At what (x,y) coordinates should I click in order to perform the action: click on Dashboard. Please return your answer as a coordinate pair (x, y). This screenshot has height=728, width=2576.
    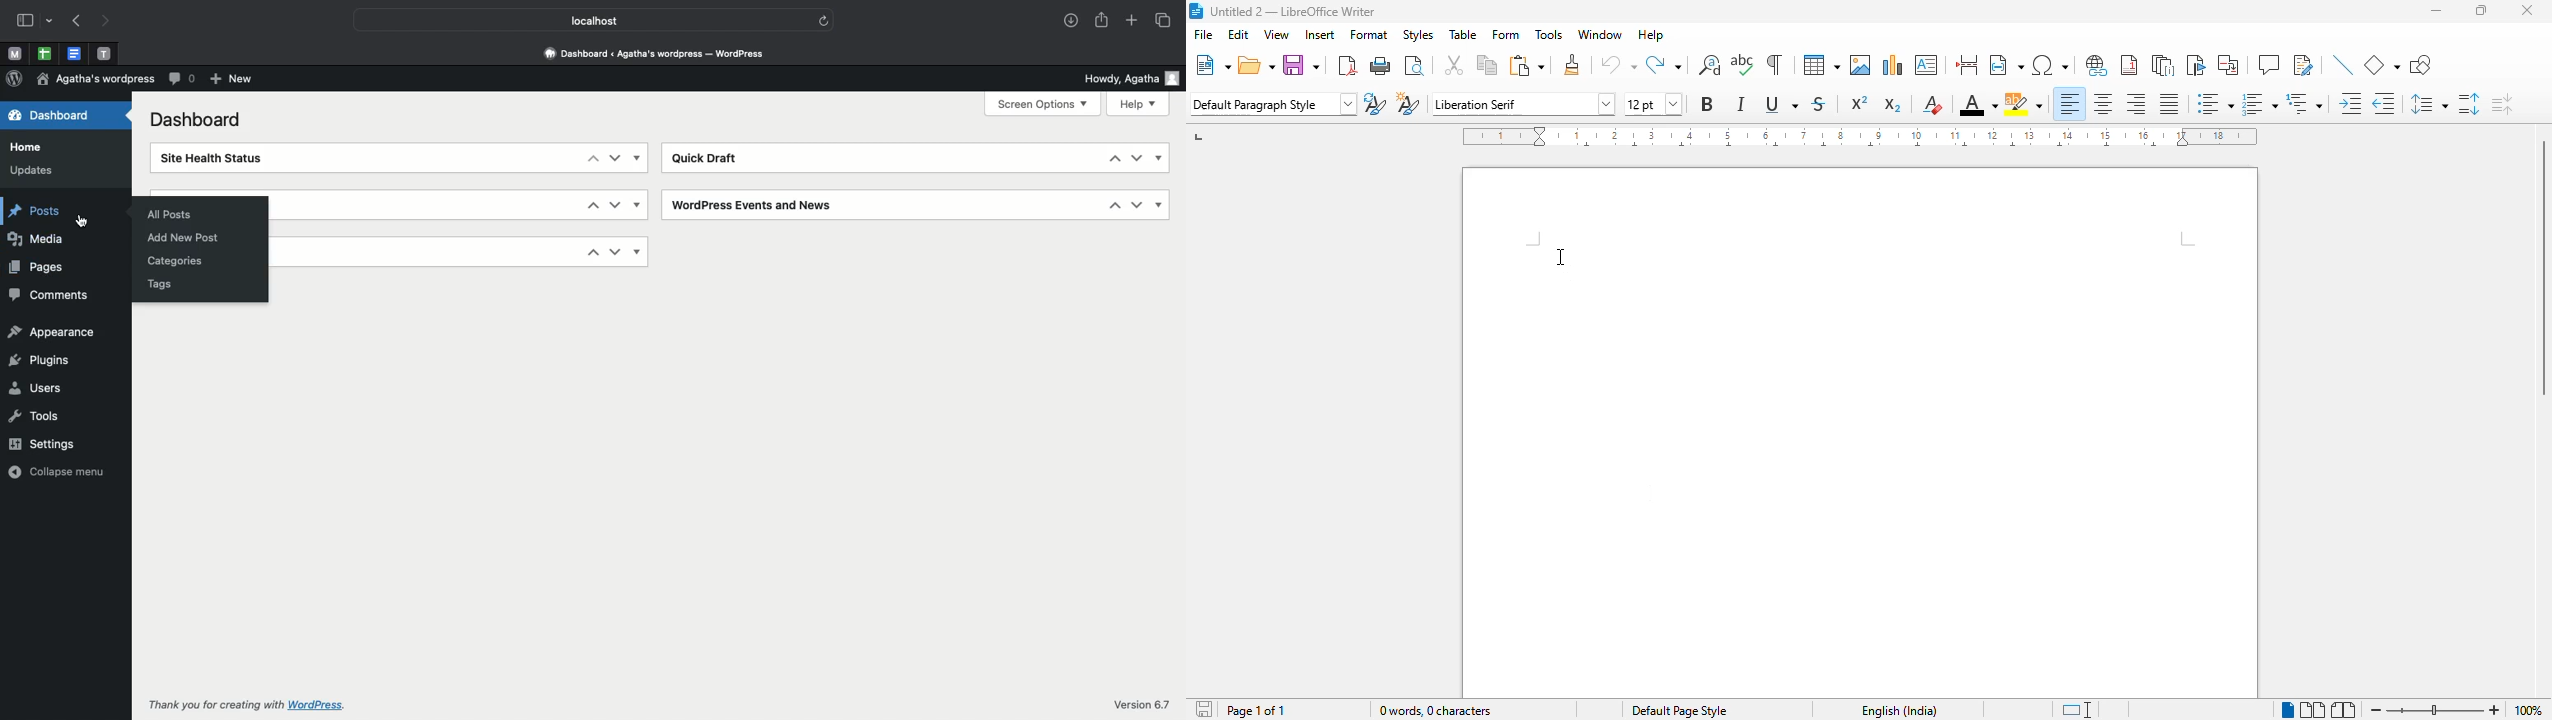
    Looking at the image, I should click on (193, 121).